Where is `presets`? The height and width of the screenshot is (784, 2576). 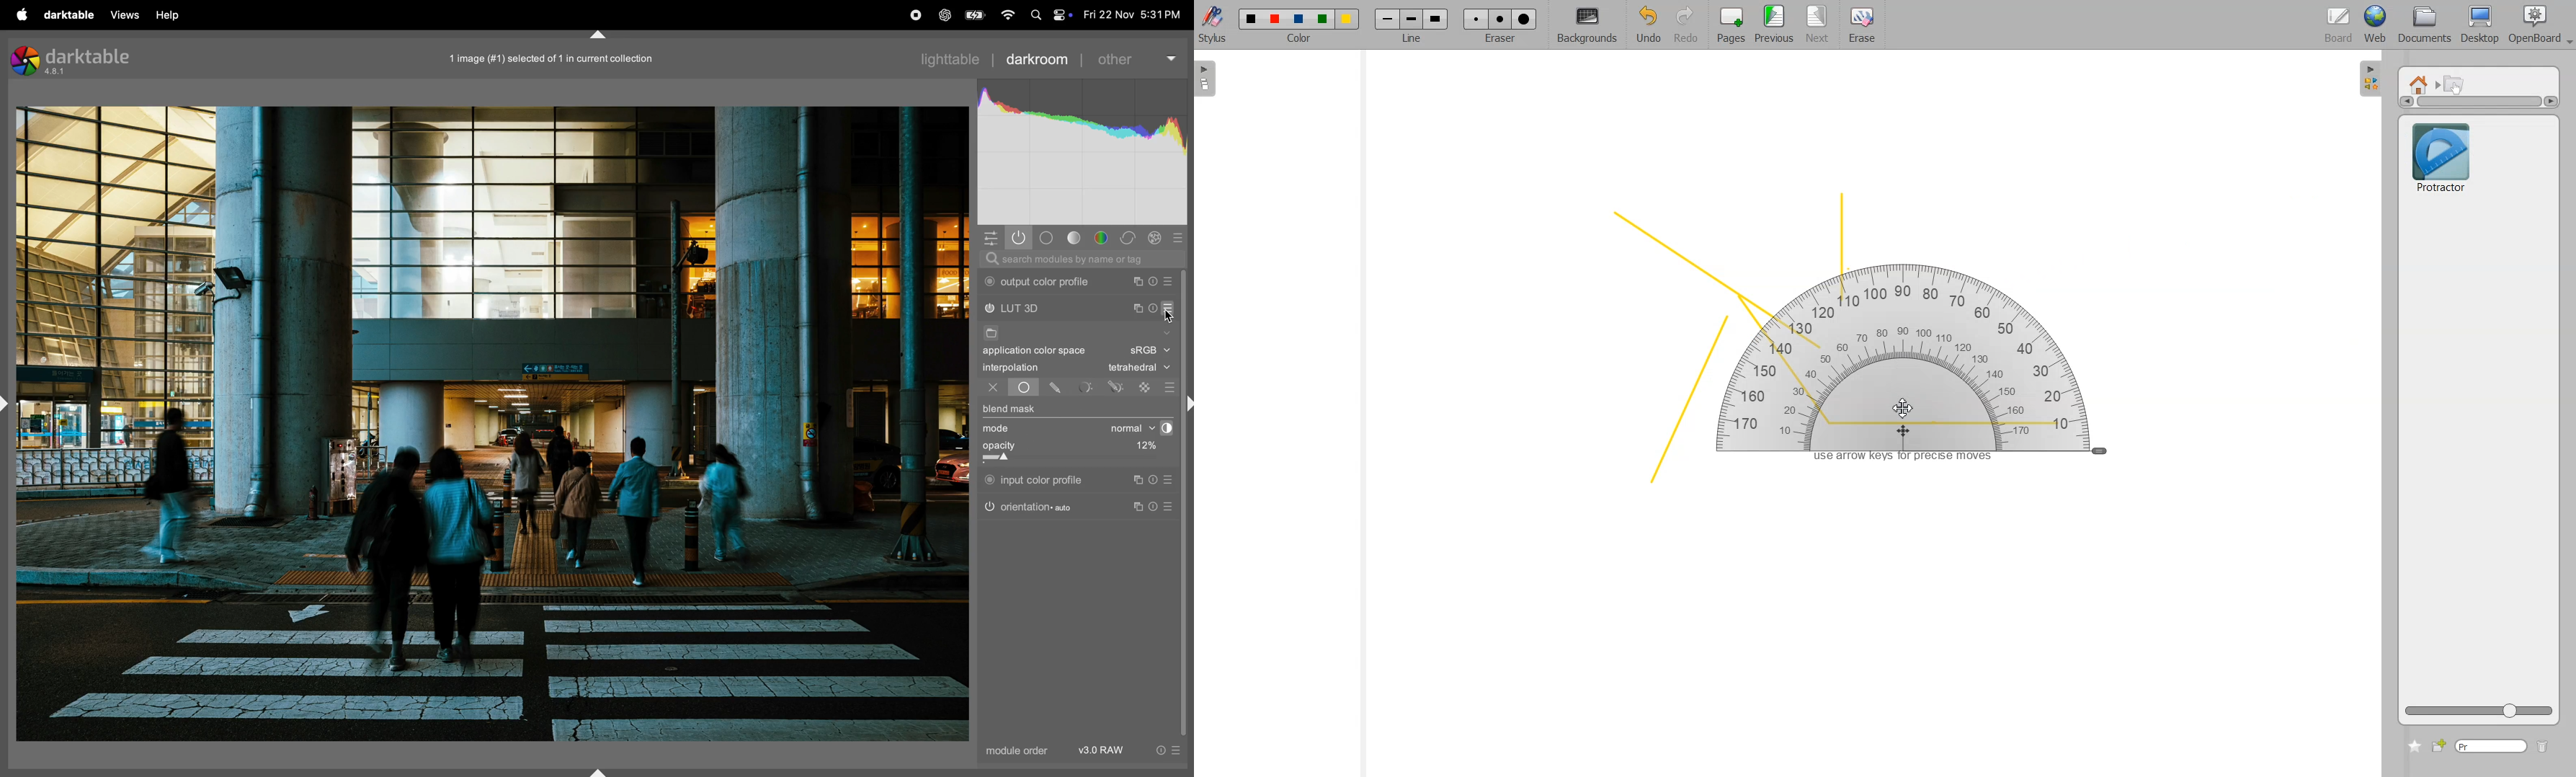
presets is located at coordinates (1172, 281).